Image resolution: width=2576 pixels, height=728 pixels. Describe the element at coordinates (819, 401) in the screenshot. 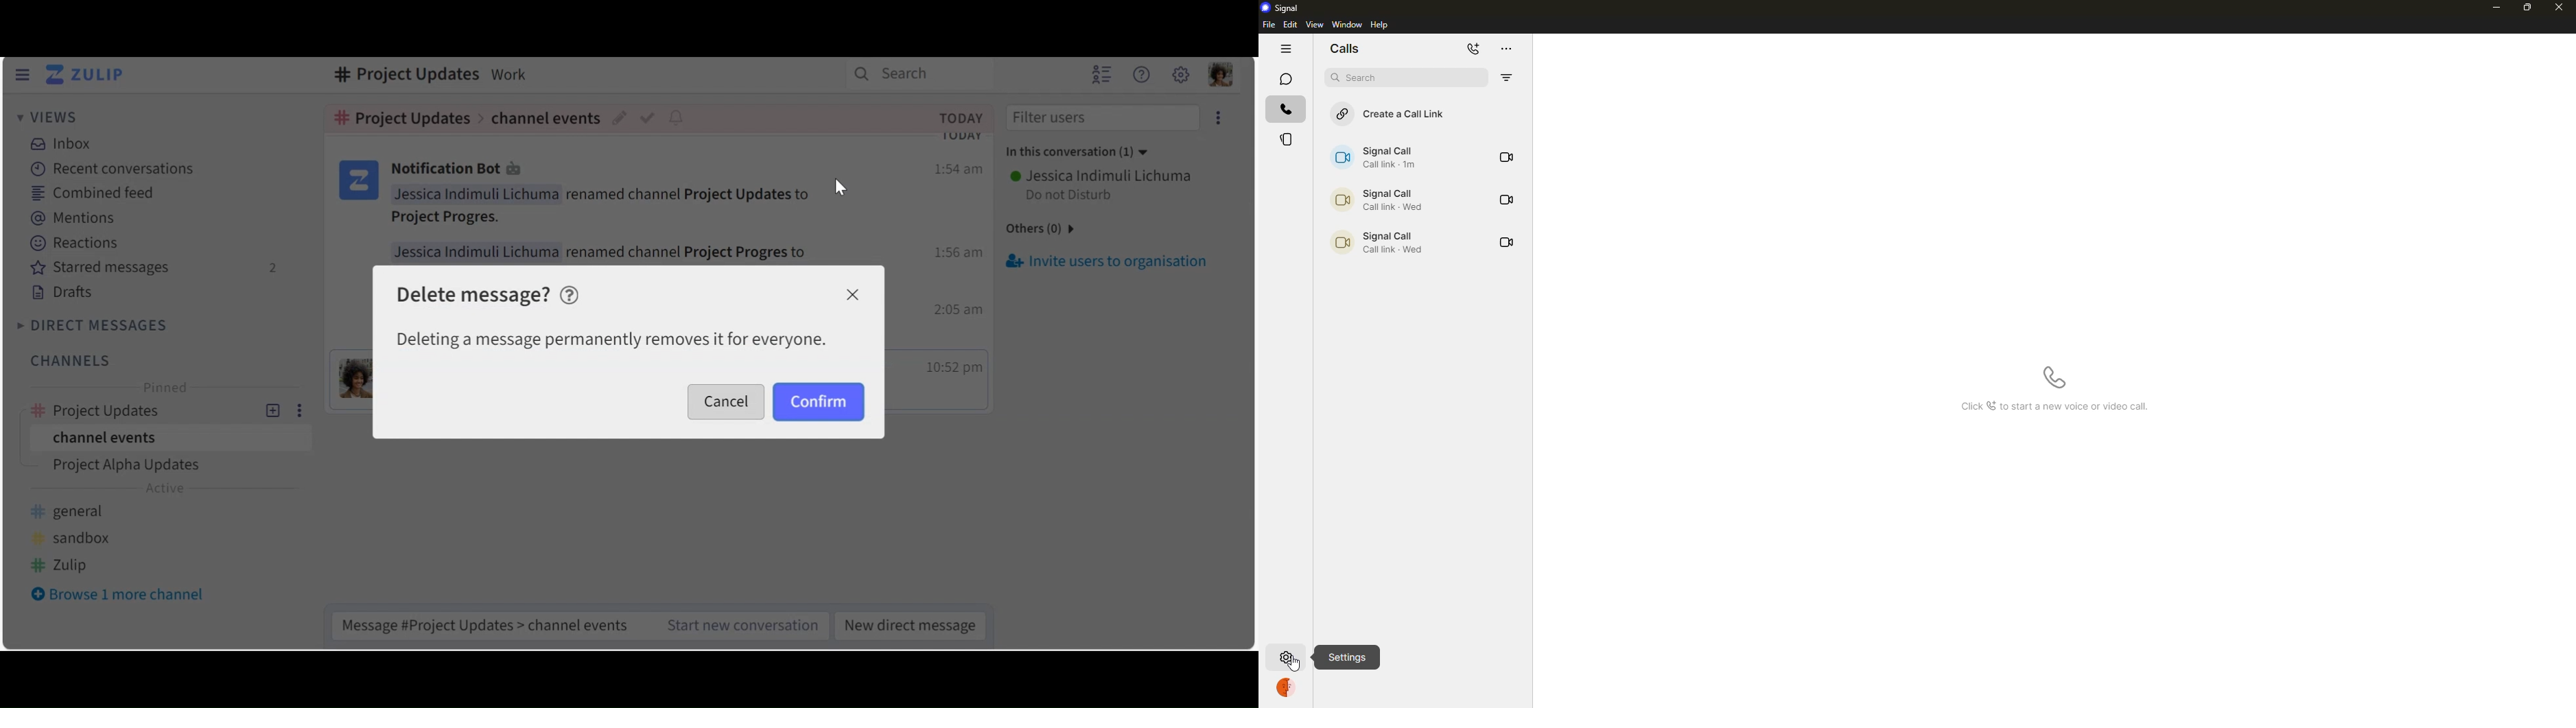

I see `Confirm` at that location.